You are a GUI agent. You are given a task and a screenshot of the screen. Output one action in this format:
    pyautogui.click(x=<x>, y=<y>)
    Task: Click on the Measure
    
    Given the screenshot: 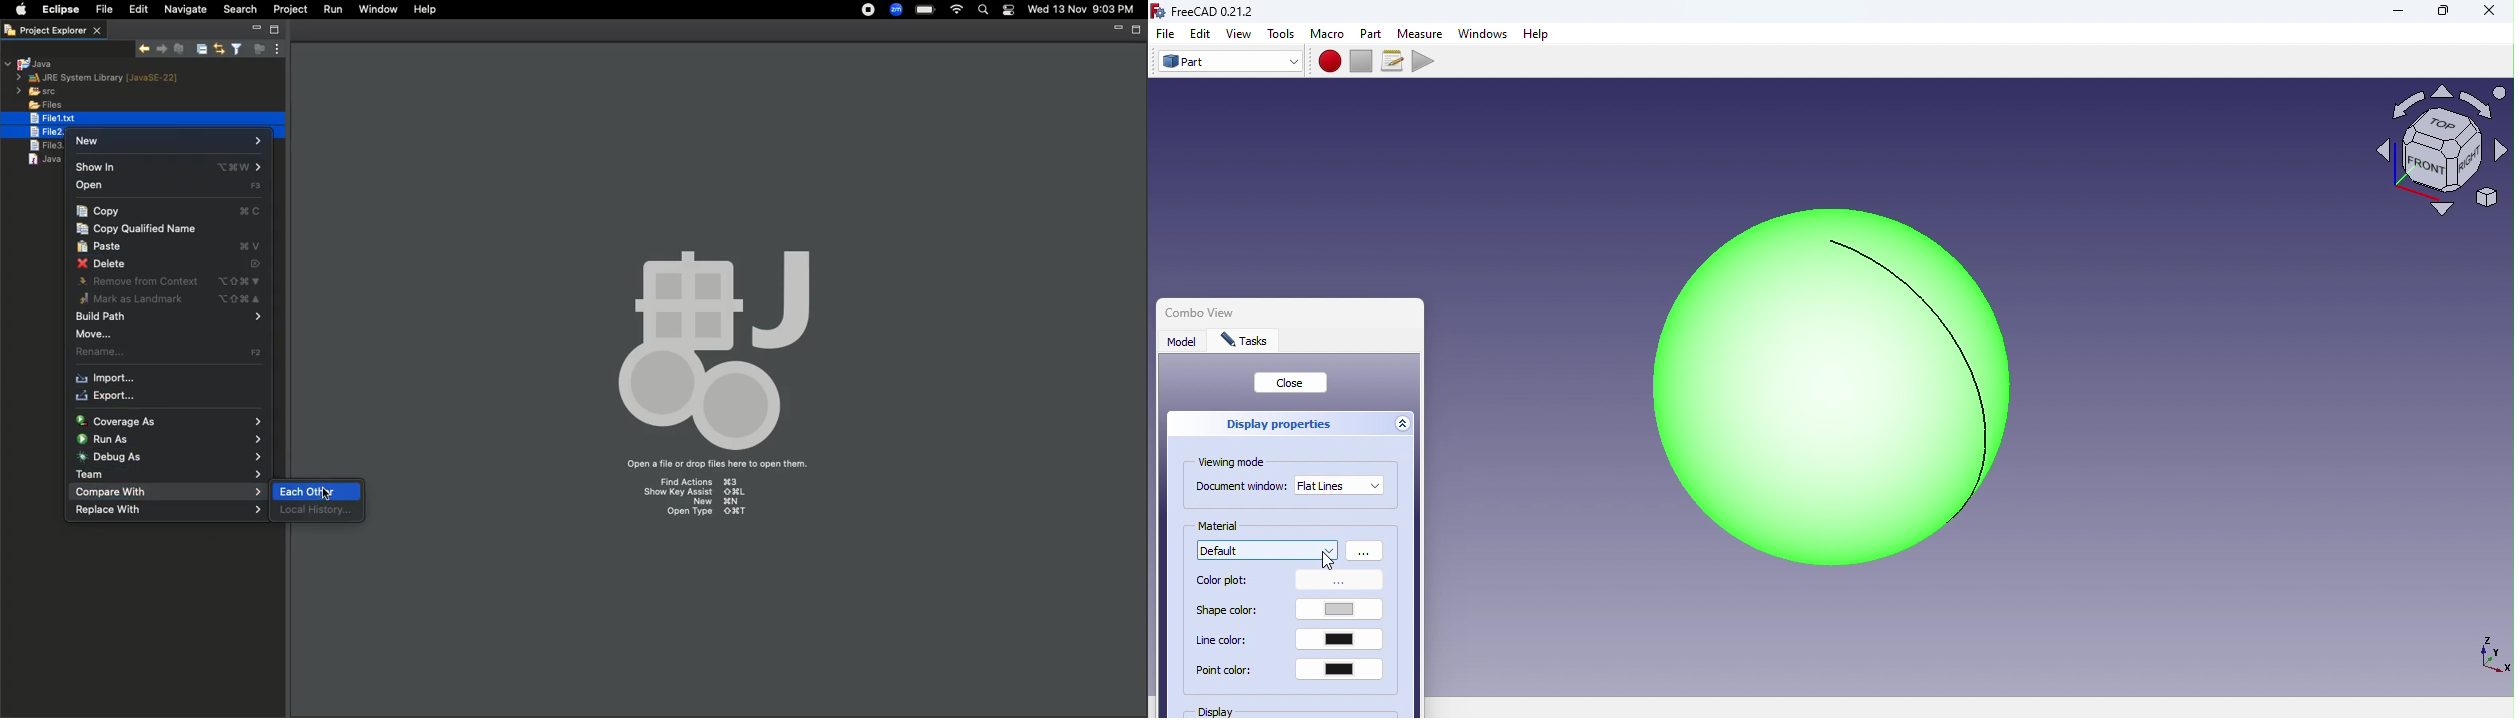 What is the action you would take?
    pyautogui.click(x=1419, y=31)
    